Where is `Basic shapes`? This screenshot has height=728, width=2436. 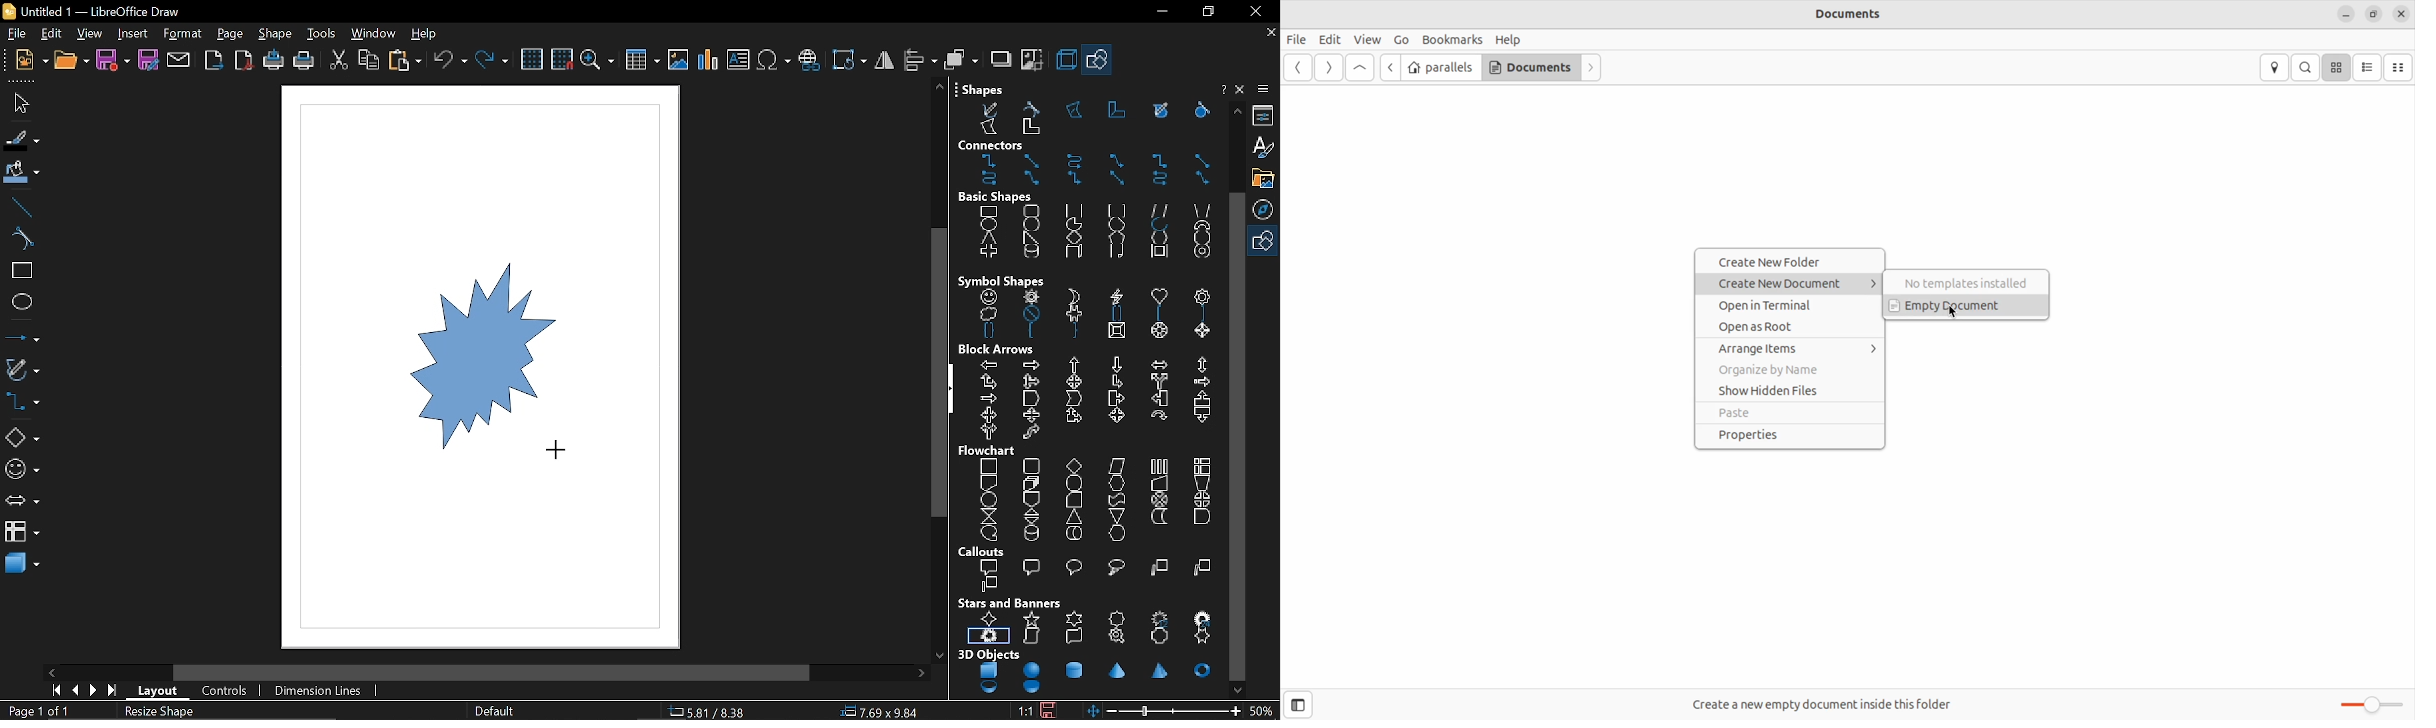 Basic shapes is located at coordinates (1099, 62).